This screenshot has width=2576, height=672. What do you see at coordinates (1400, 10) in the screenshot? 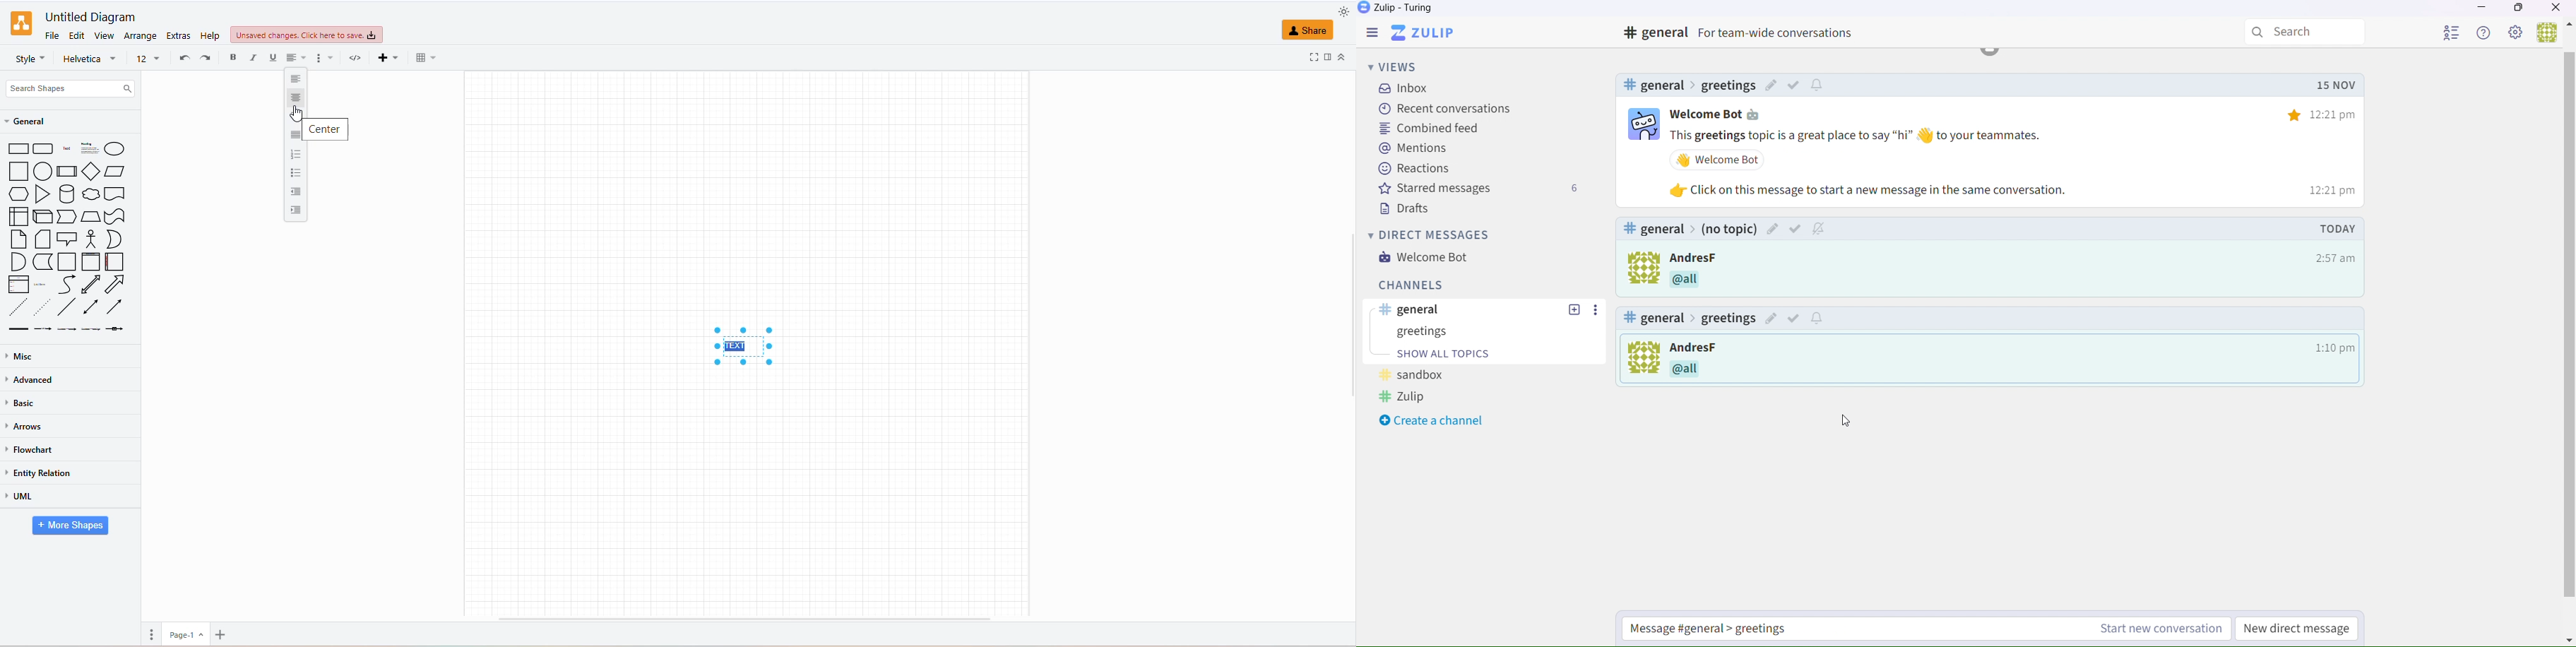
I see `Zulip` at bounding box center [1400, 10].